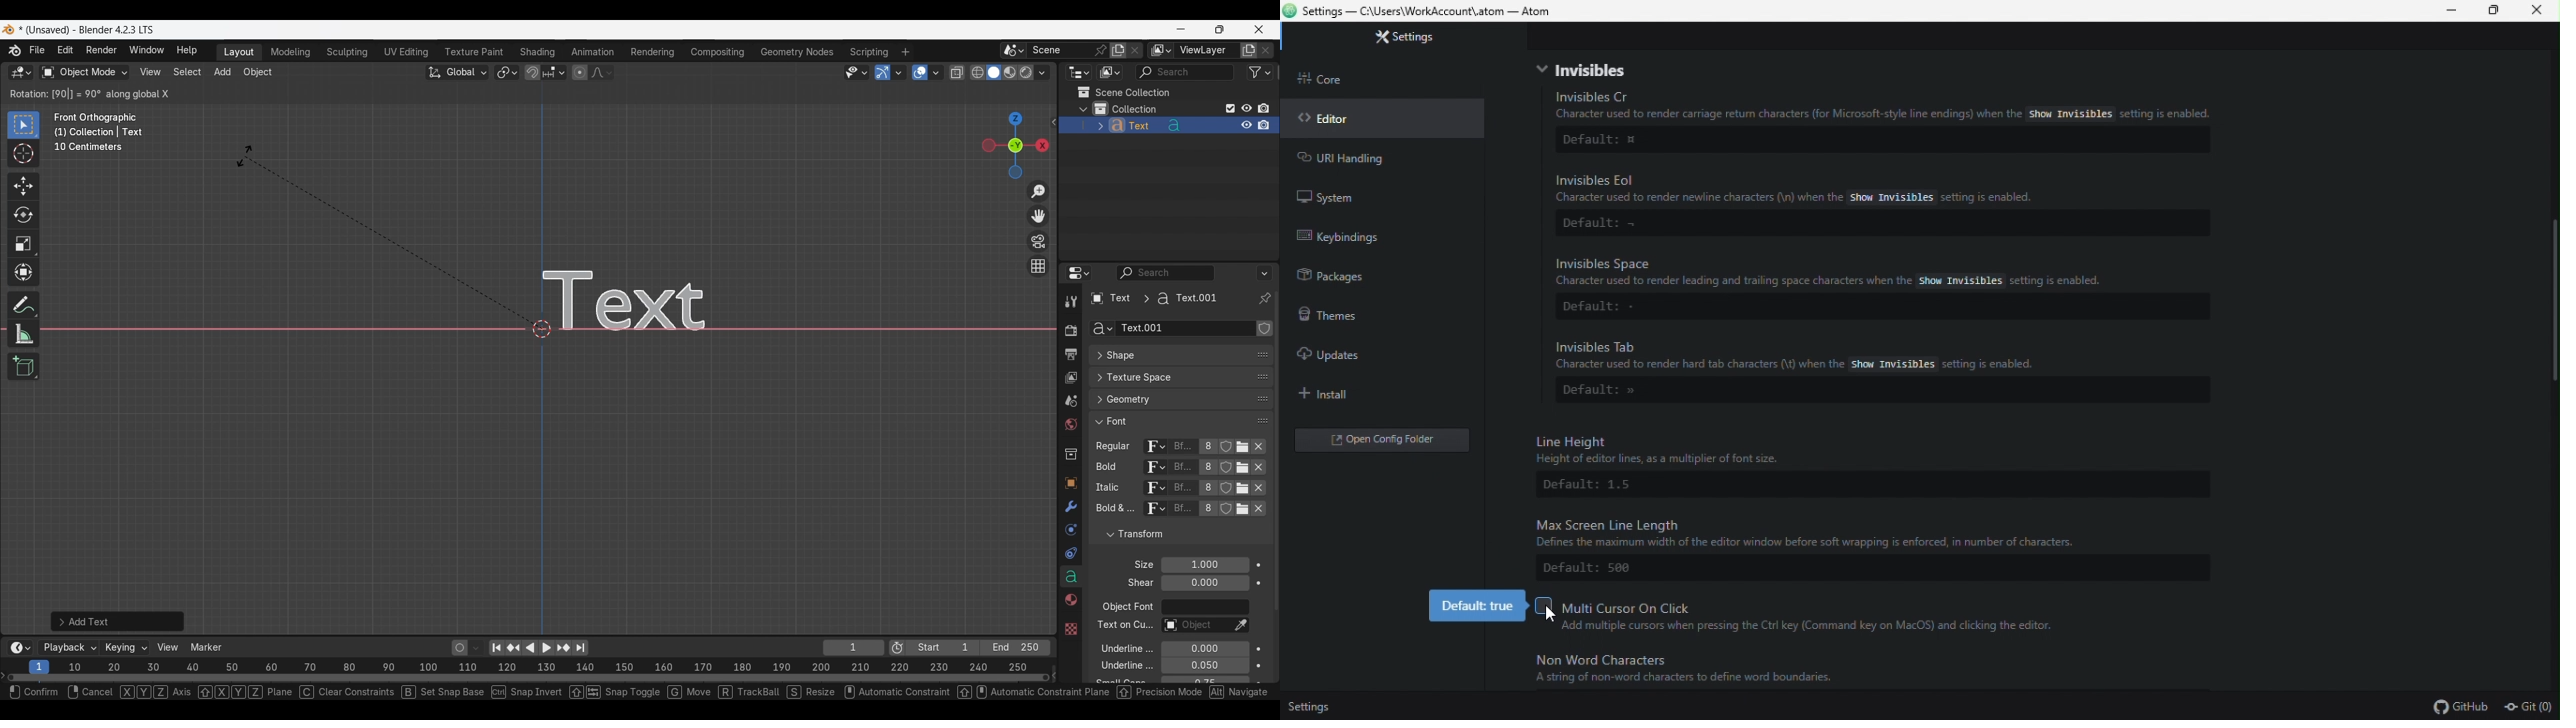 Image resolution: width=2576 pixels, height=728 pixels. Describe the element at coordinates (157, 693) in the screenshot. I see `xyz axis` at that location.